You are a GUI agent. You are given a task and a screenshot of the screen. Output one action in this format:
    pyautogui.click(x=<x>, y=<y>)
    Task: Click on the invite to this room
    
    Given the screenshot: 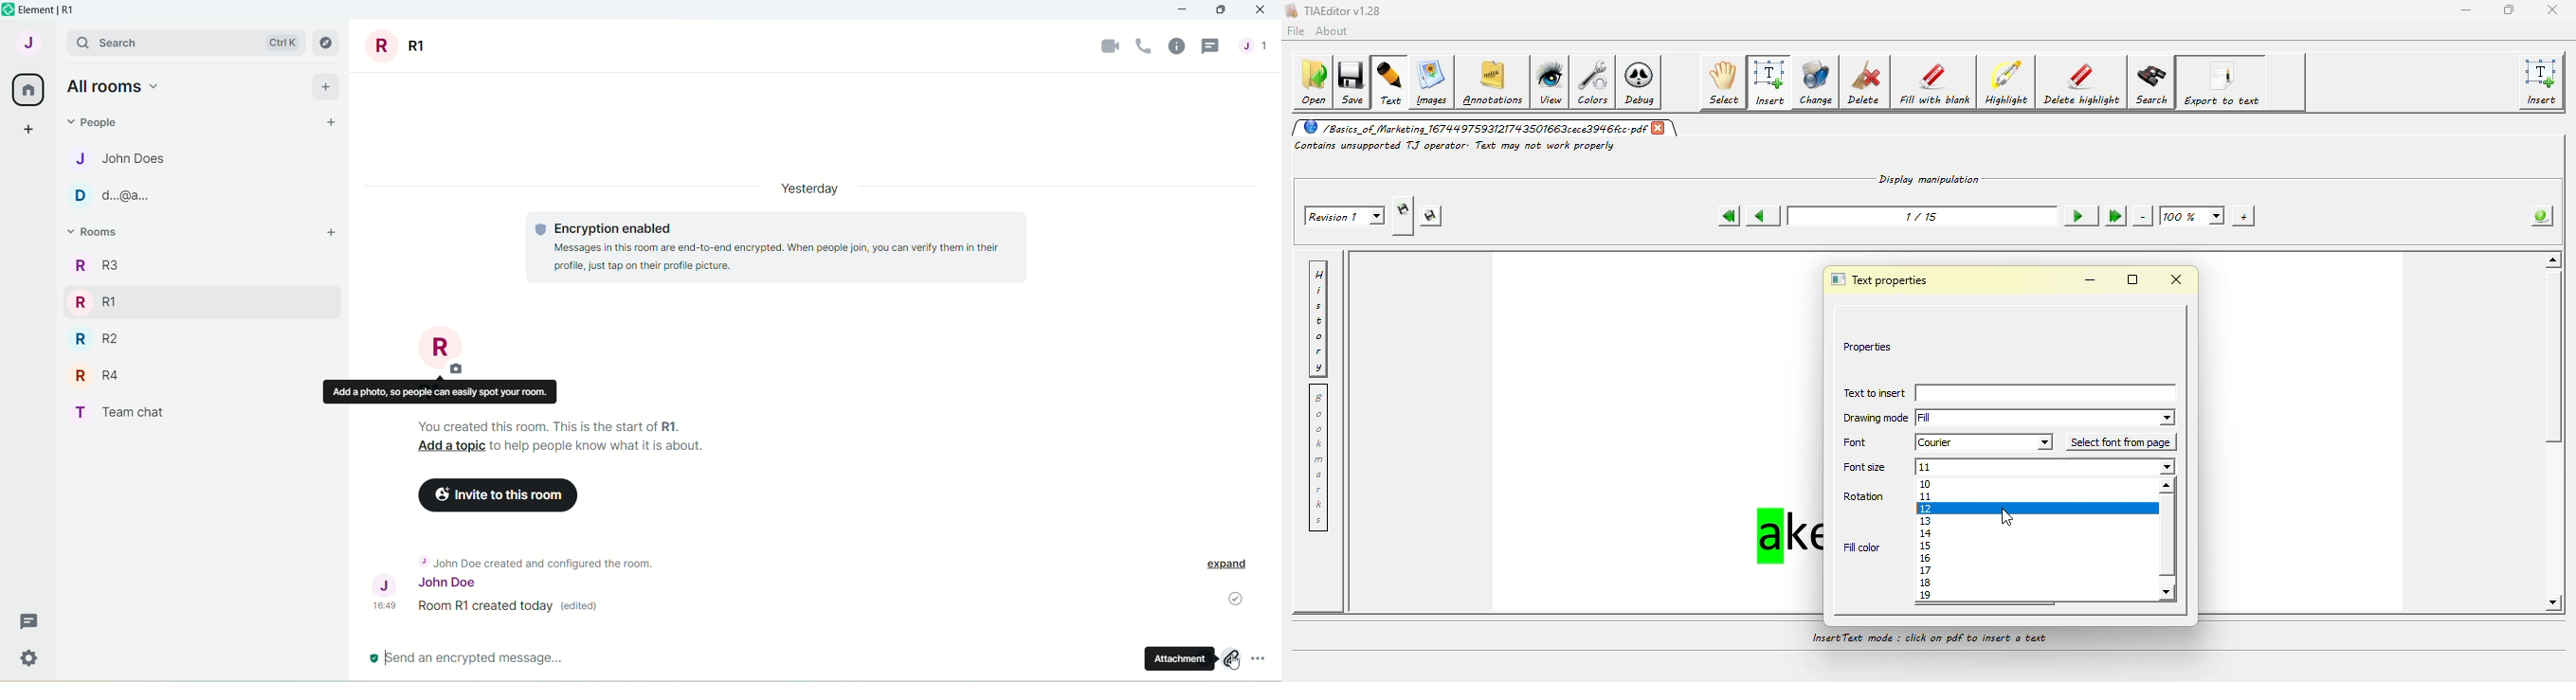 What is the action you would take?
    pyautogui.click(x=500, y=495)
    